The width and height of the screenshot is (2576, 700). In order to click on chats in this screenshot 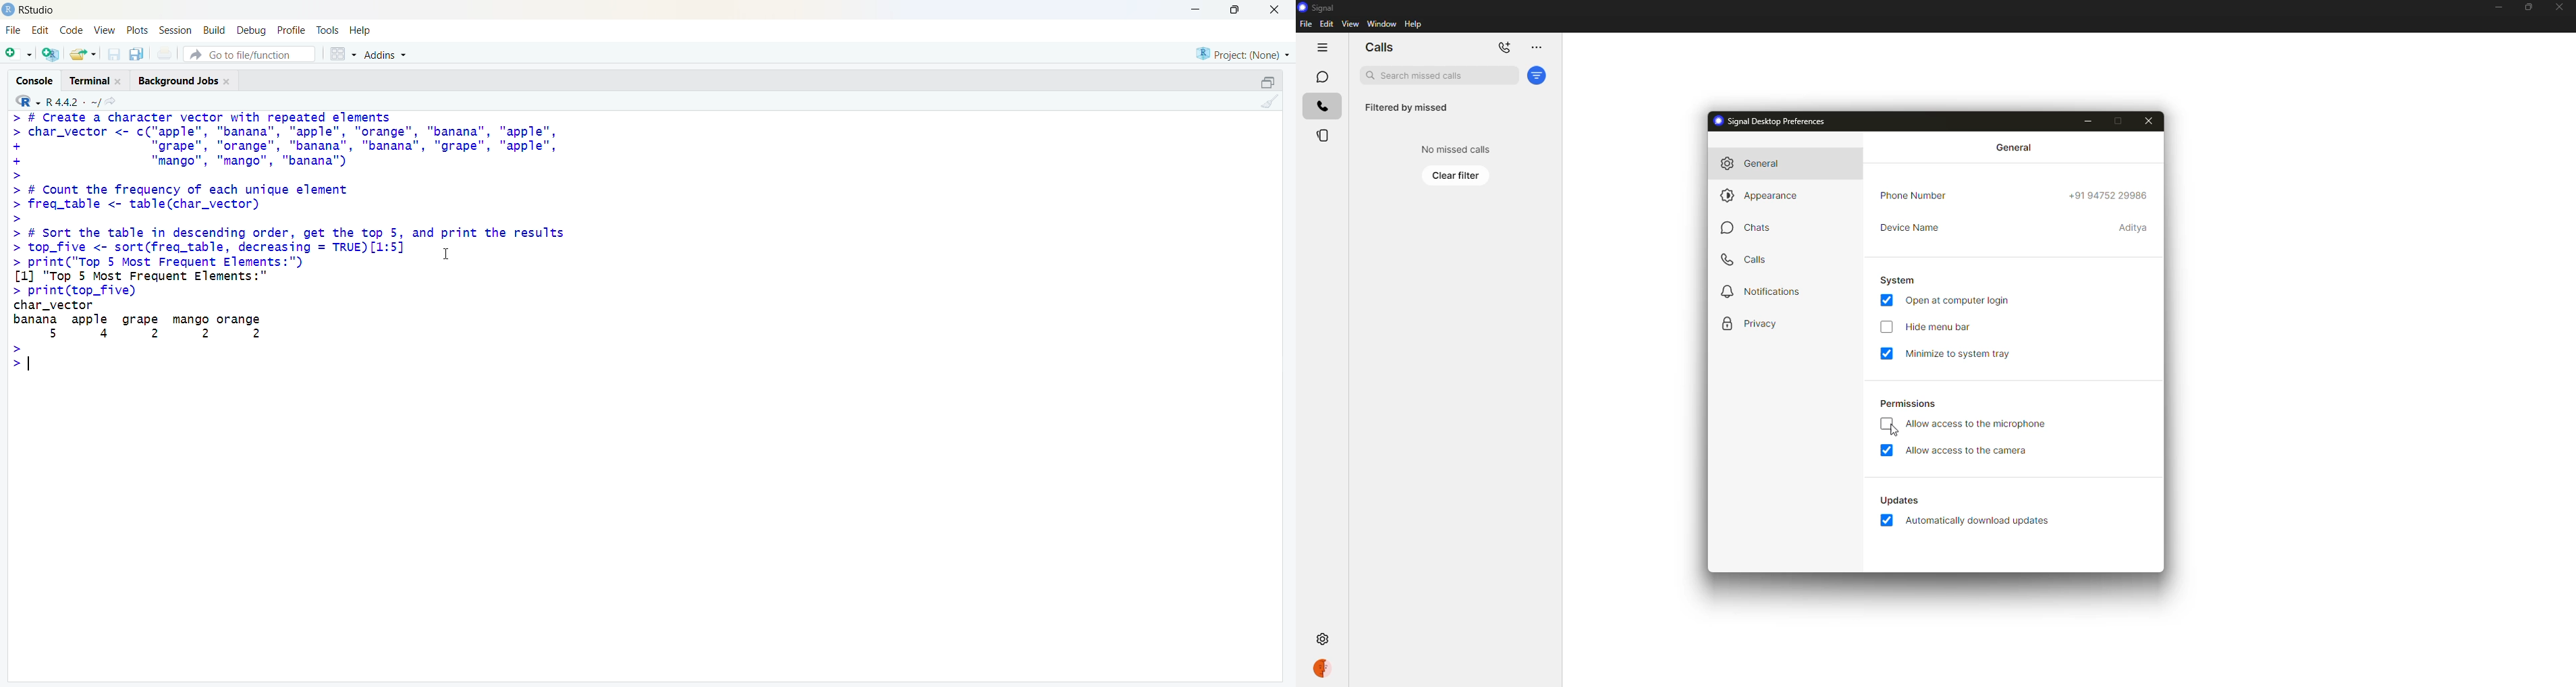, I will do `click(1748, 227)`.